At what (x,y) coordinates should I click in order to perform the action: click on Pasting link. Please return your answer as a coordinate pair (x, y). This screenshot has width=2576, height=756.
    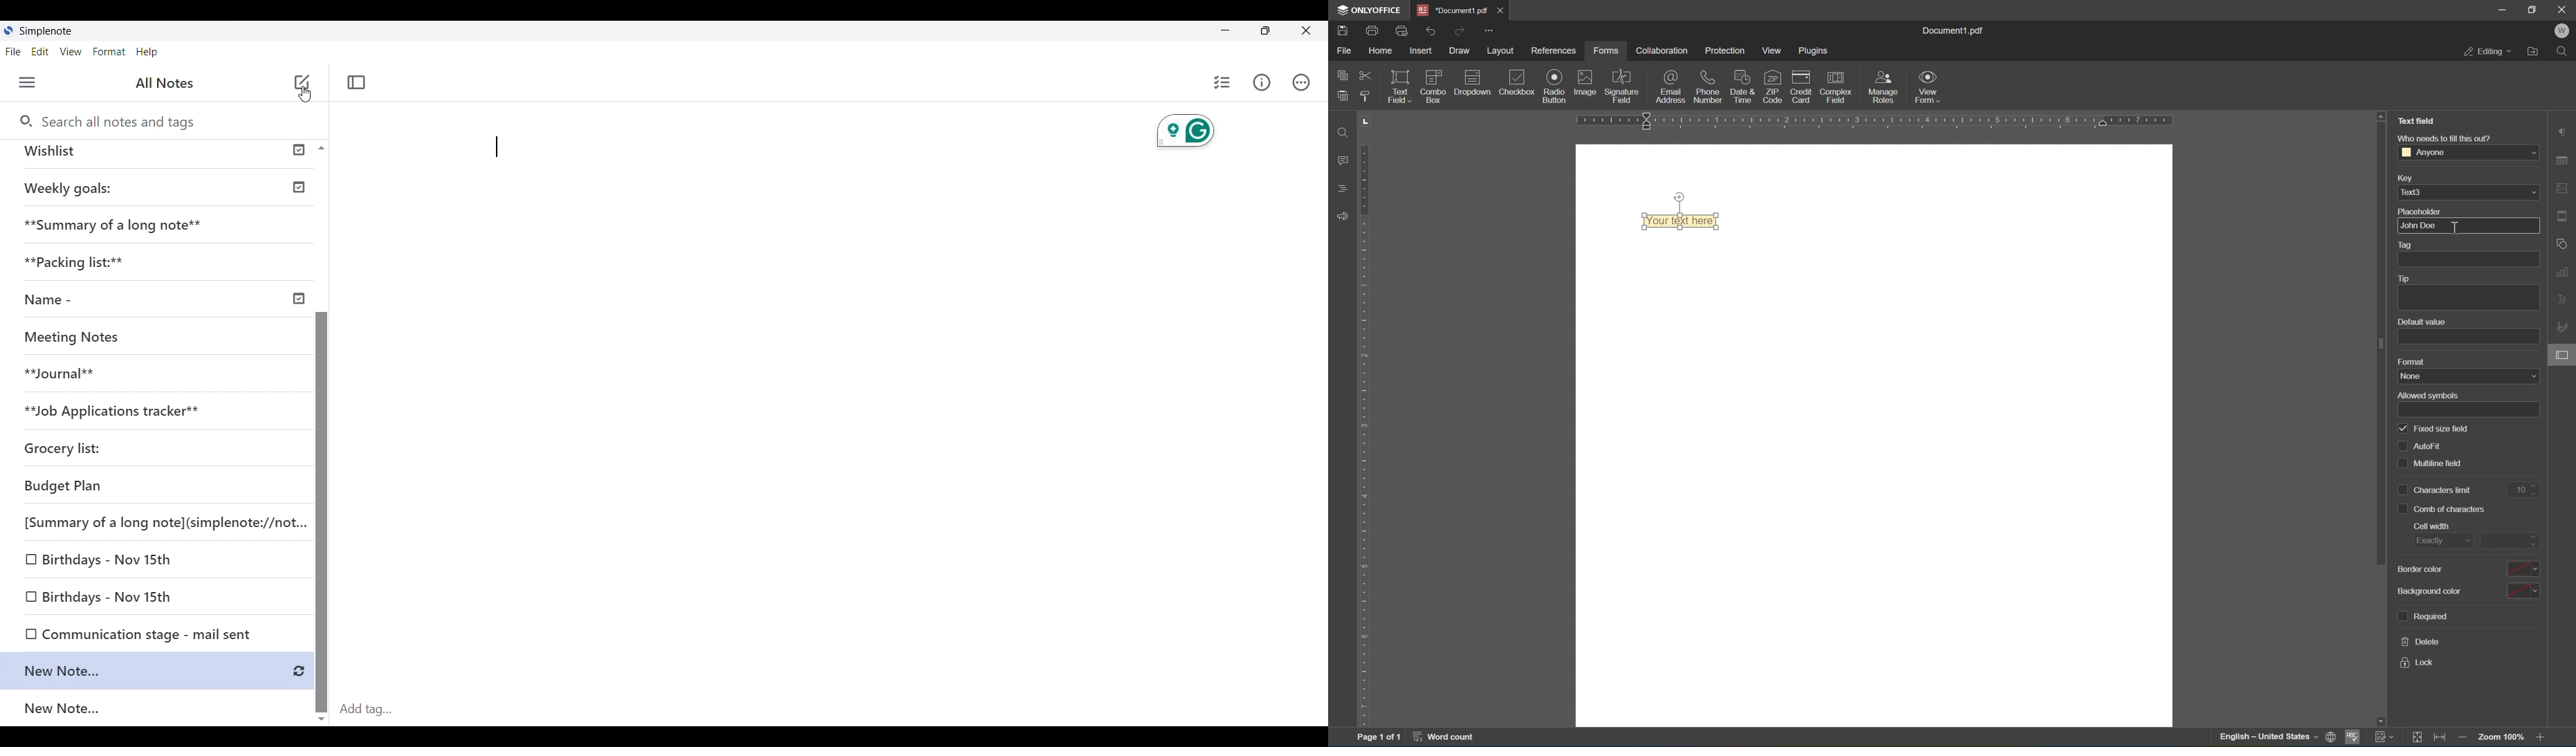
    Looking at the image, I should click on (497, 147).